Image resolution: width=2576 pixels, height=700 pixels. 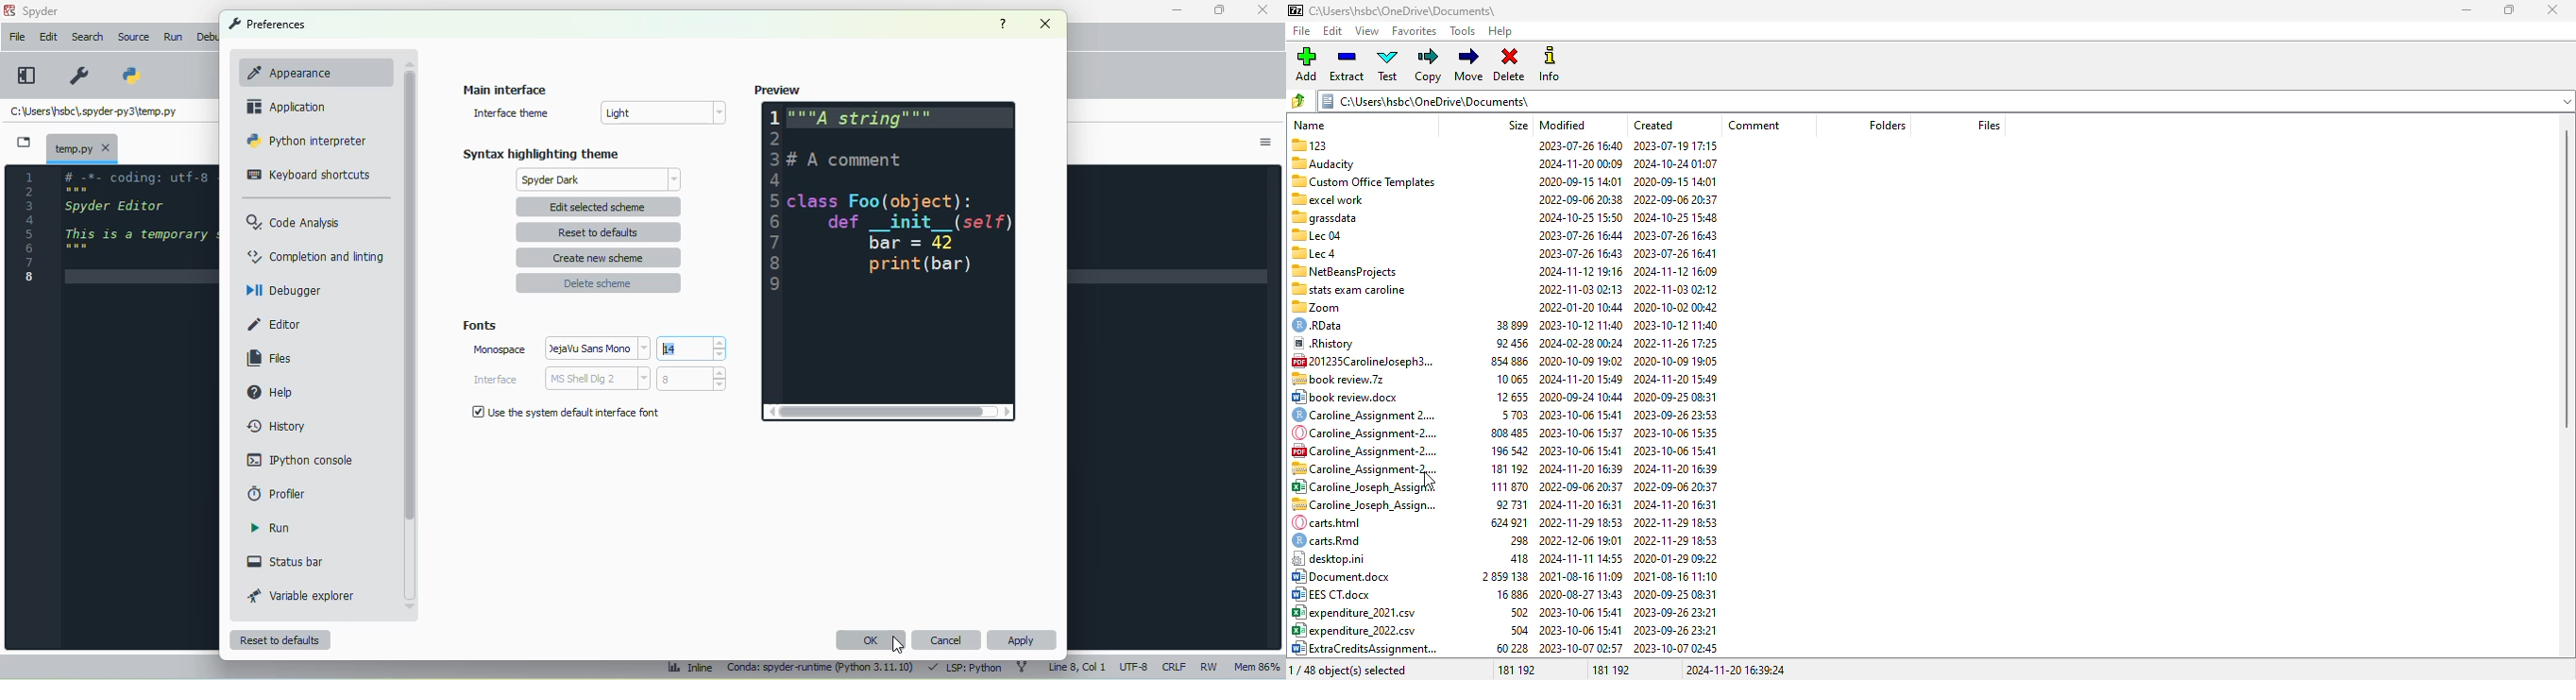 What do you see at coordinates (597, 379) in the screenshot?
I see `MS shell dig 2` at bounding box center [597, 379].